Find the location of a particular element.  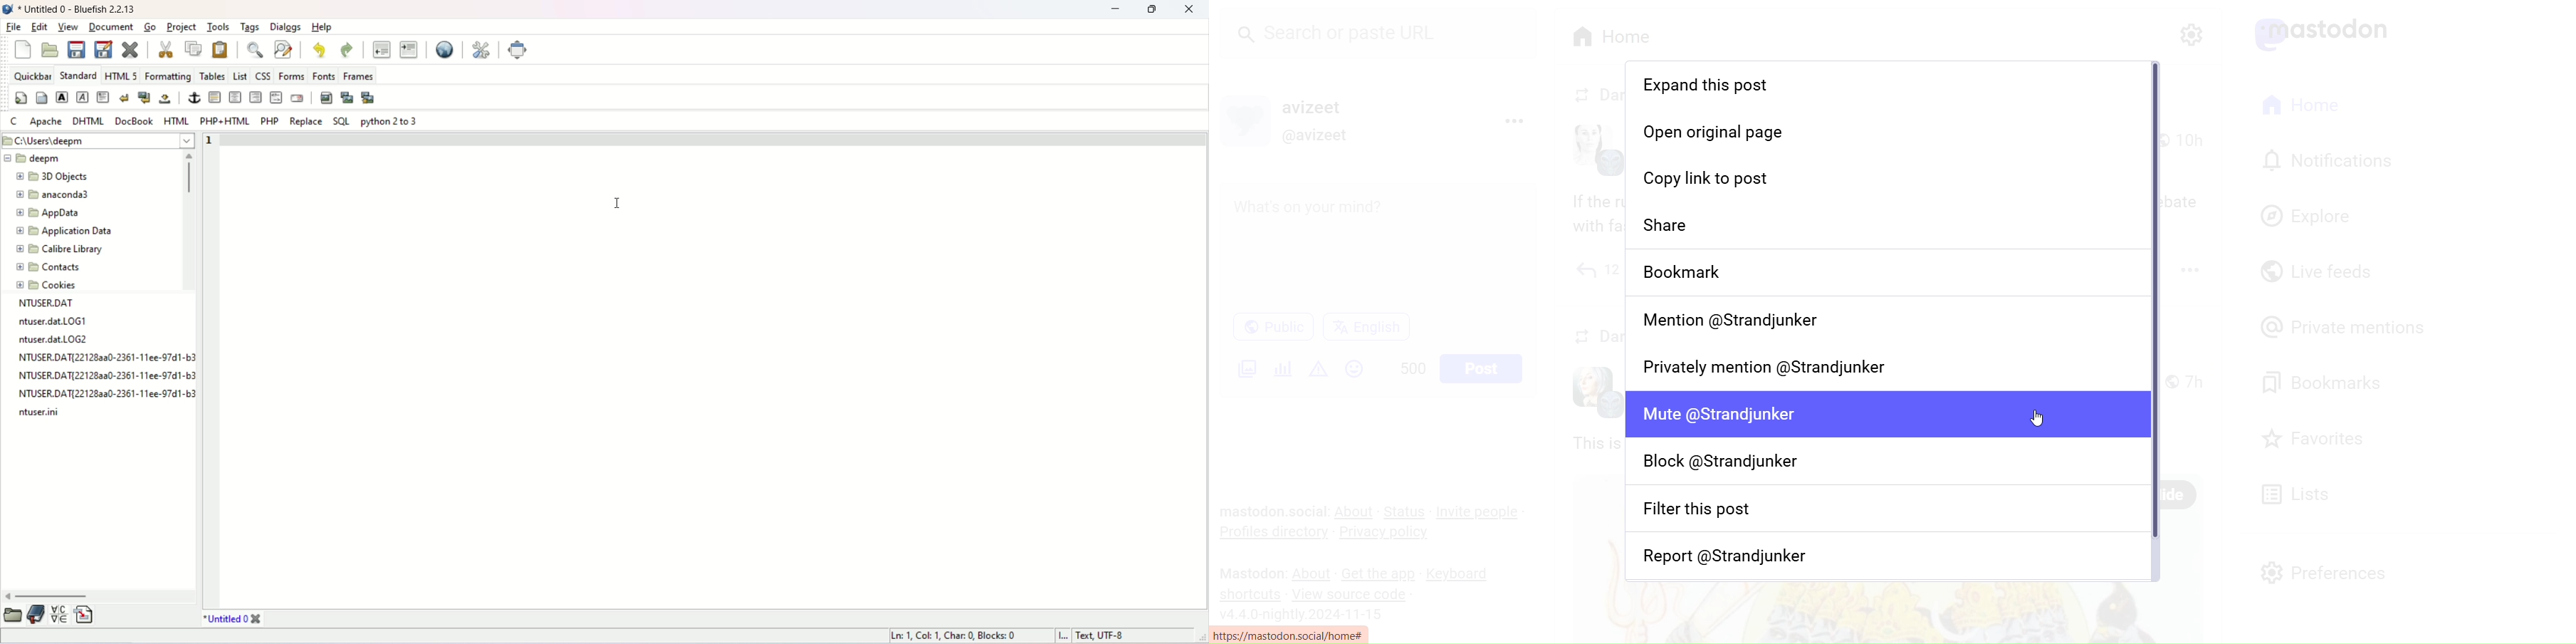

quickbar is located at coordinates (34, 78).